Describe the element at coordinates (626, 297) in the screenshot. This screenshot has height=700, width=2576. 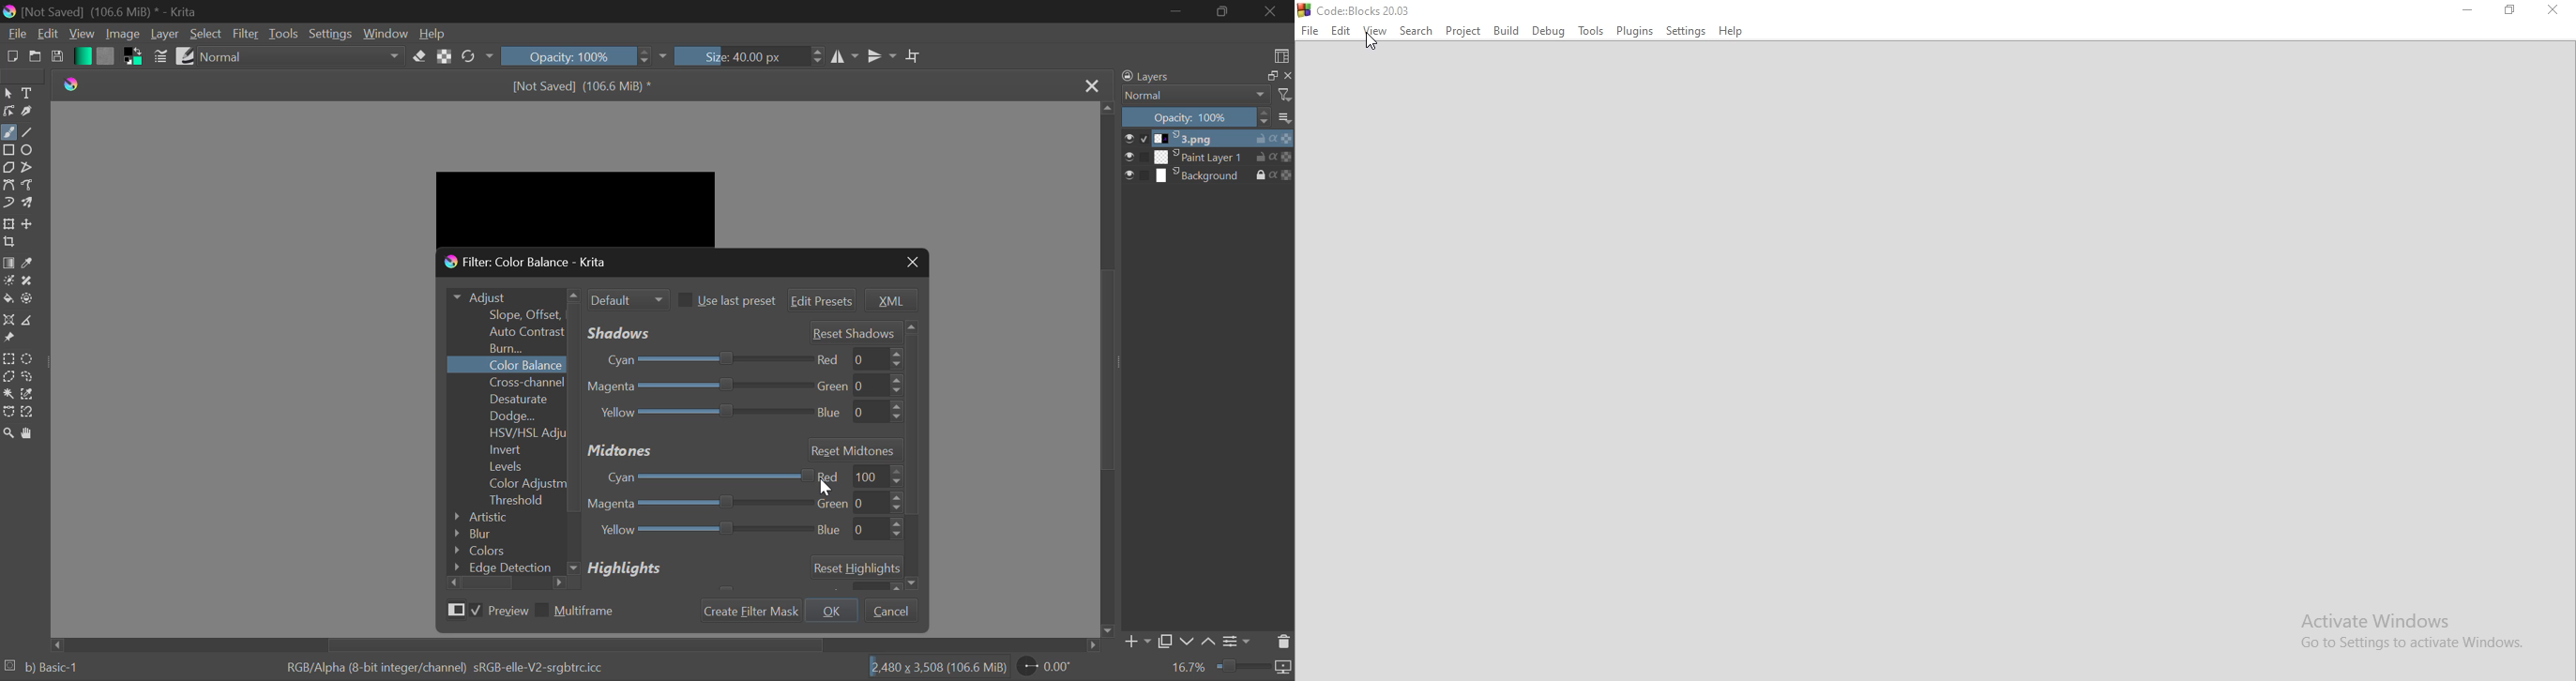
I see `Filter Mode` at that location.